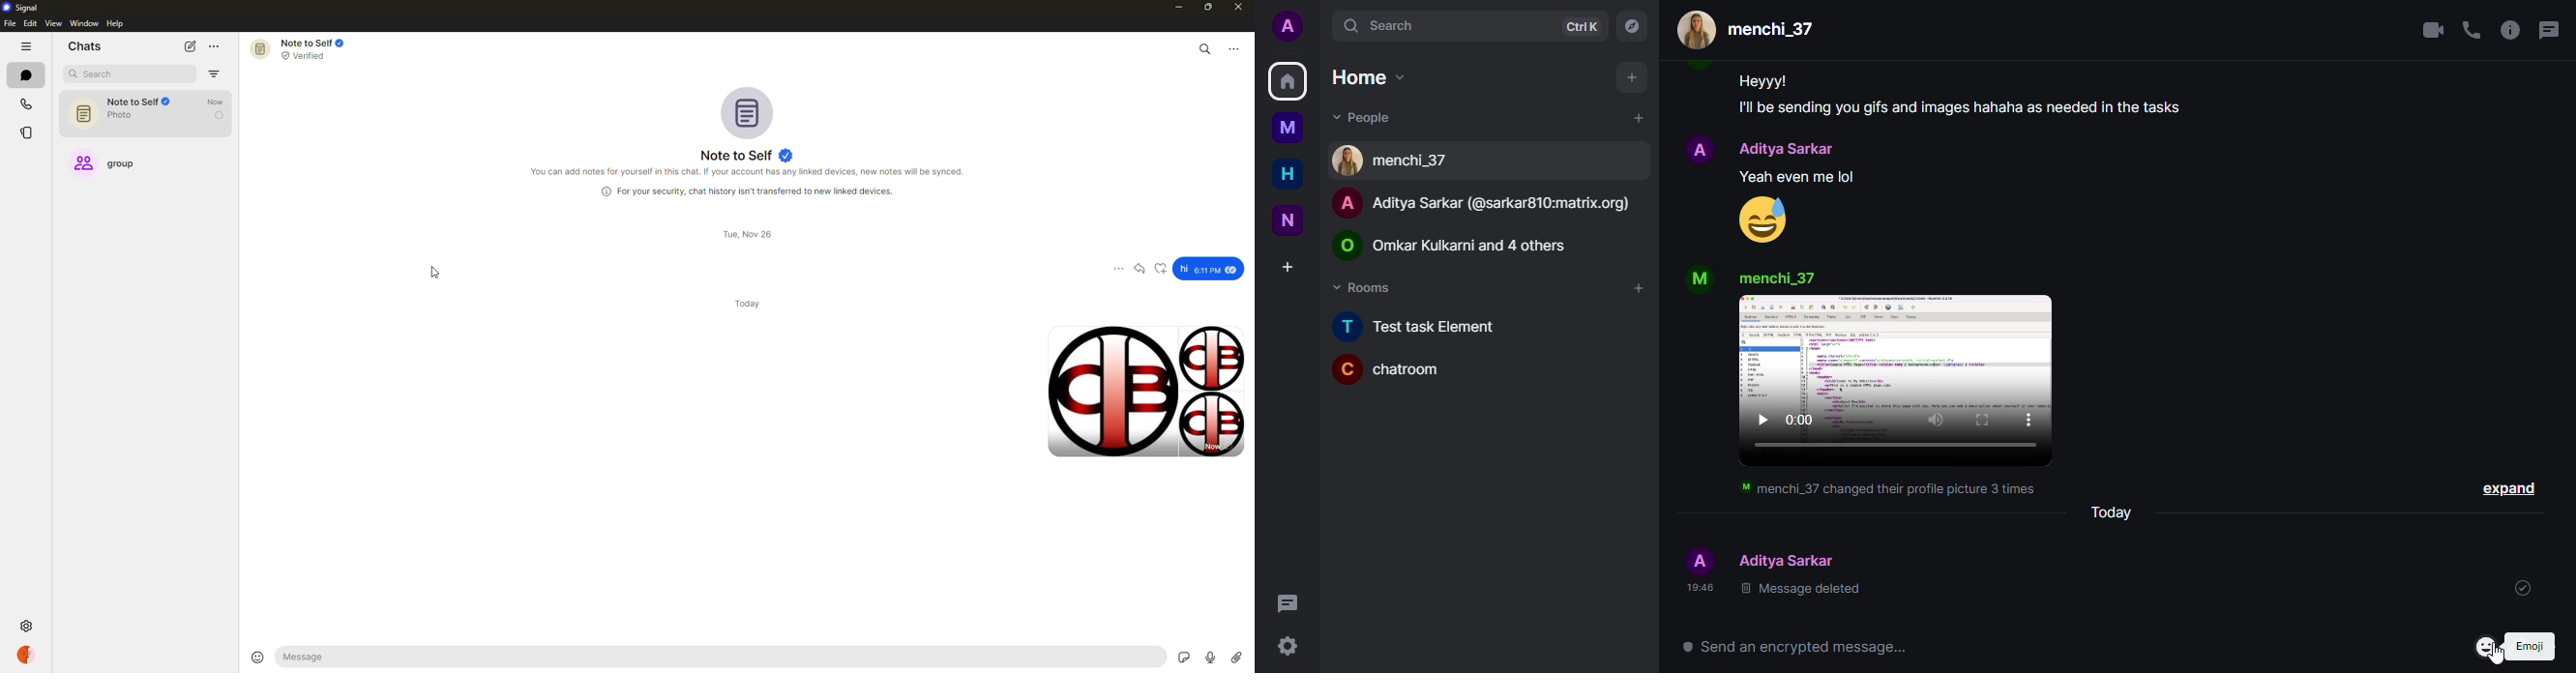 This screenshot has height=700, width=2576. What do you see at coordinates (1179, 659) in the screenshot?
I see `stickers` at bounding box center [1179, 659].